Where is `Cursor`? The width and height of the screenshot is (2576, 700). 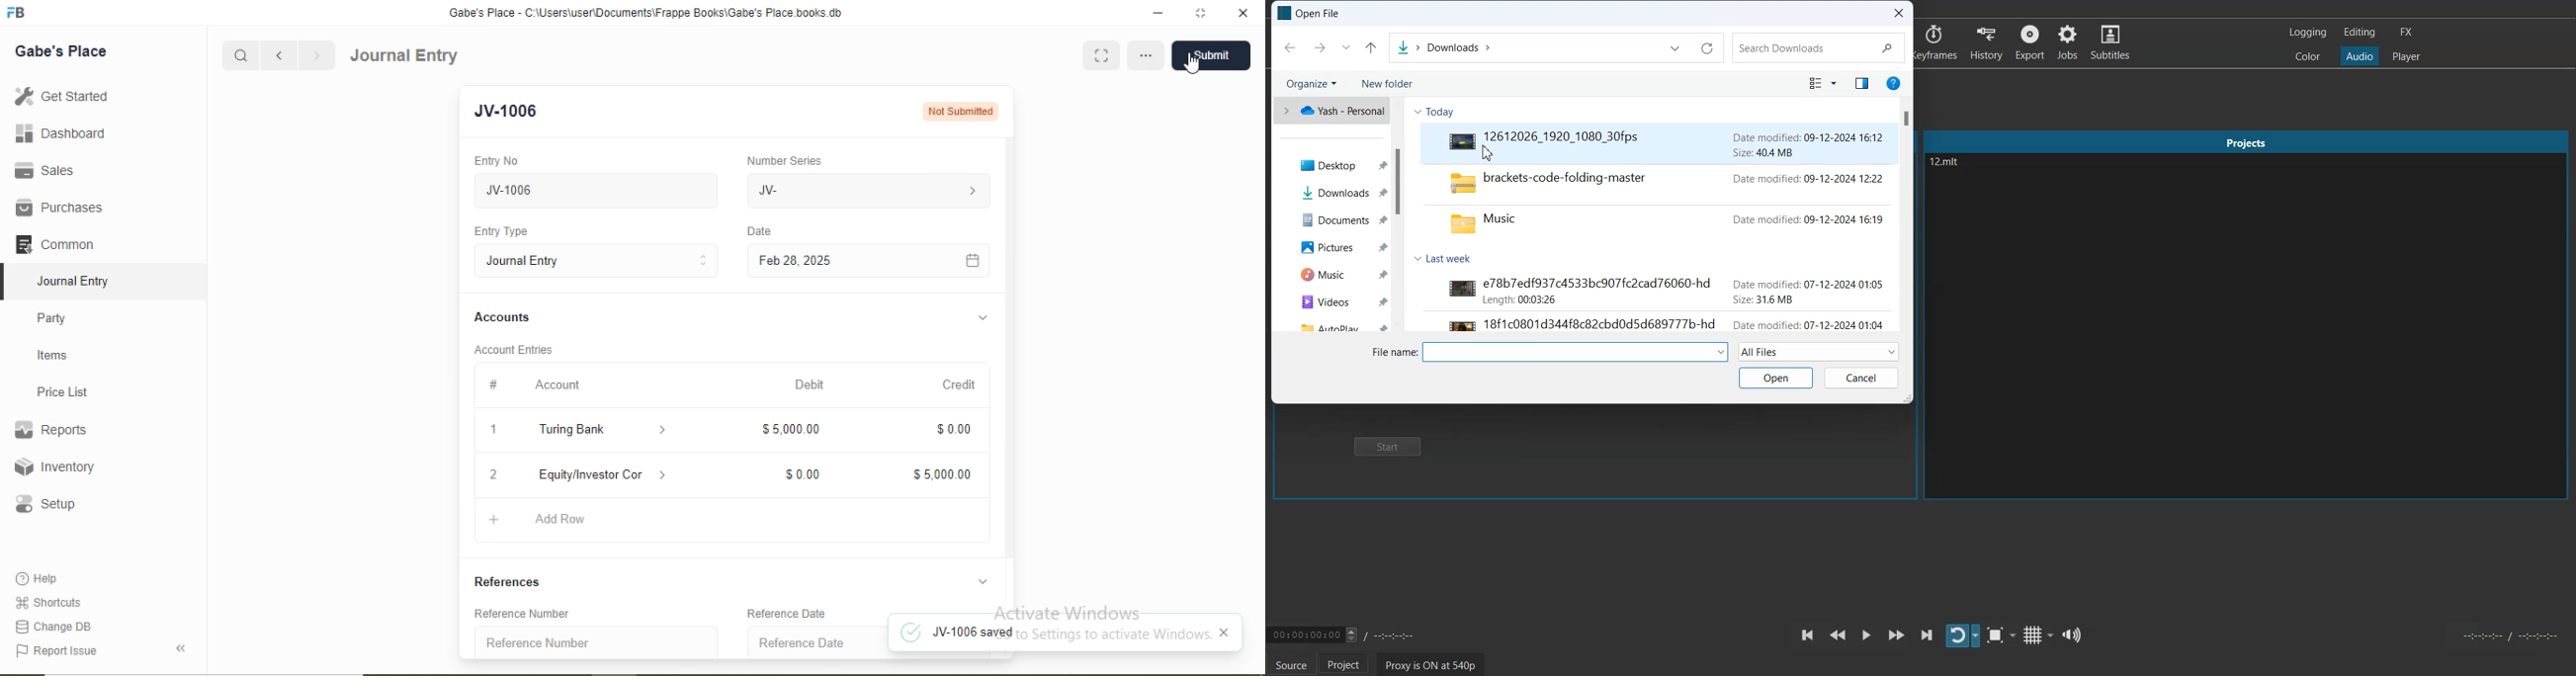 Cursor is located at coordinates (1196, 67).